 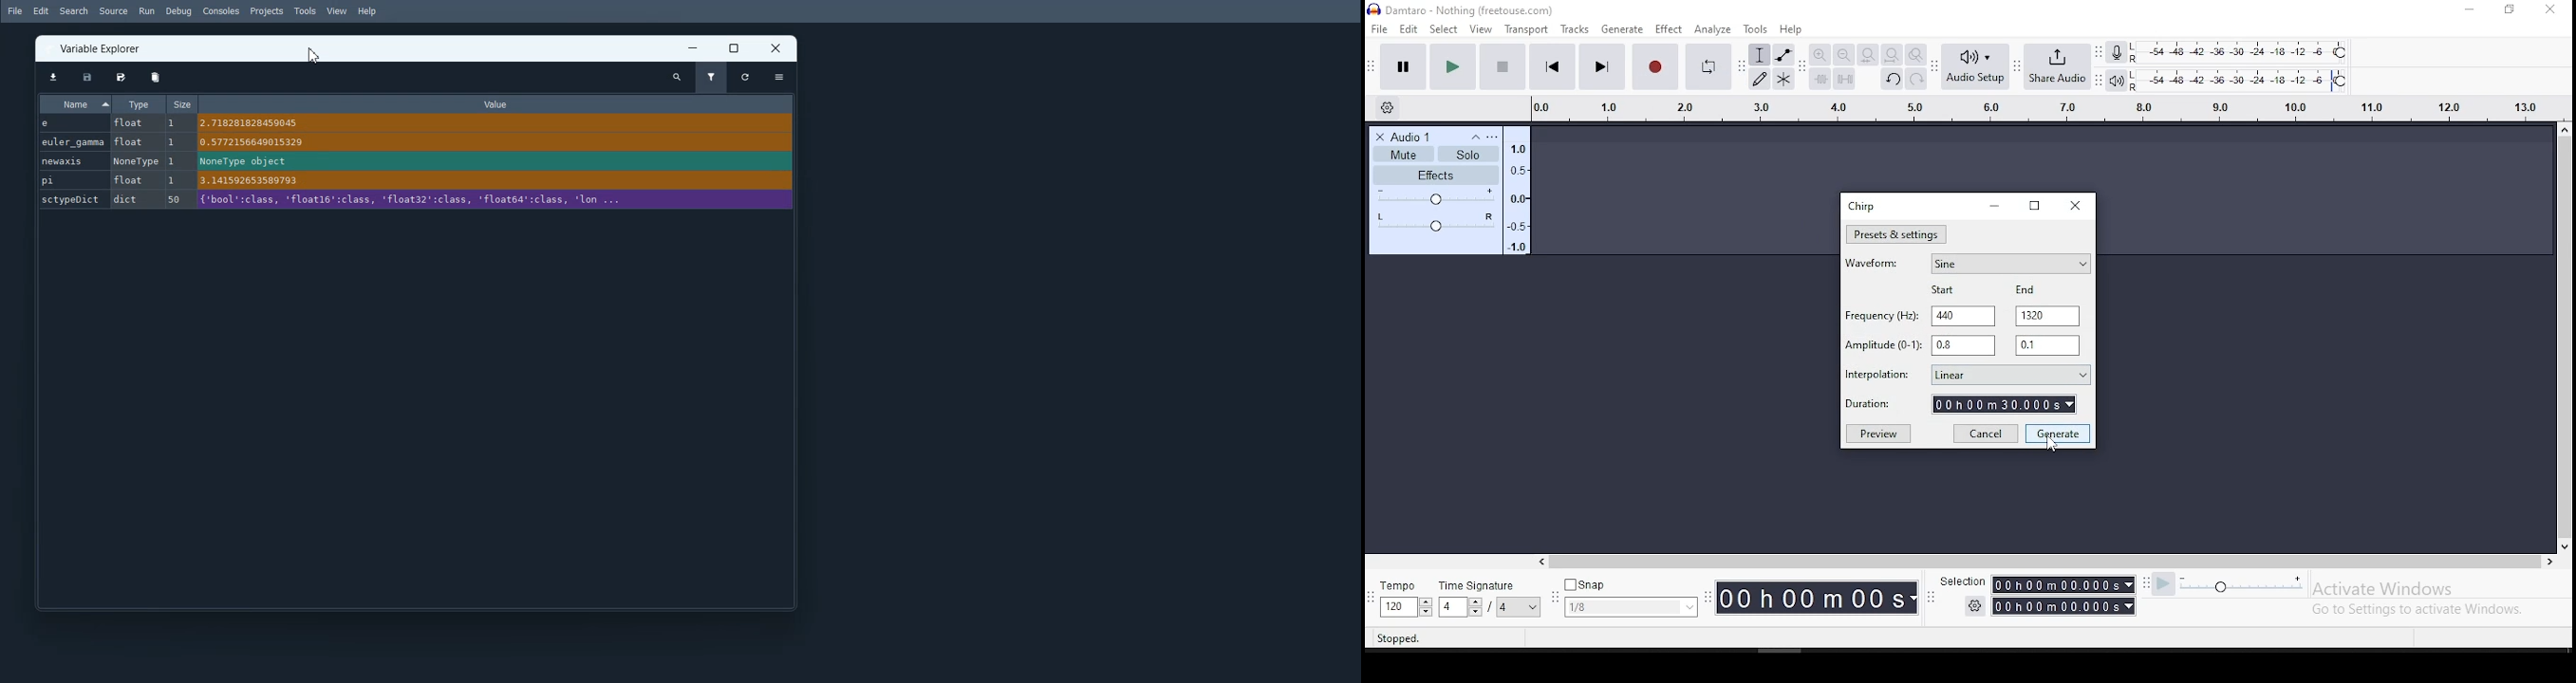 I want to click on Cursor, so click(x=313, y=56).